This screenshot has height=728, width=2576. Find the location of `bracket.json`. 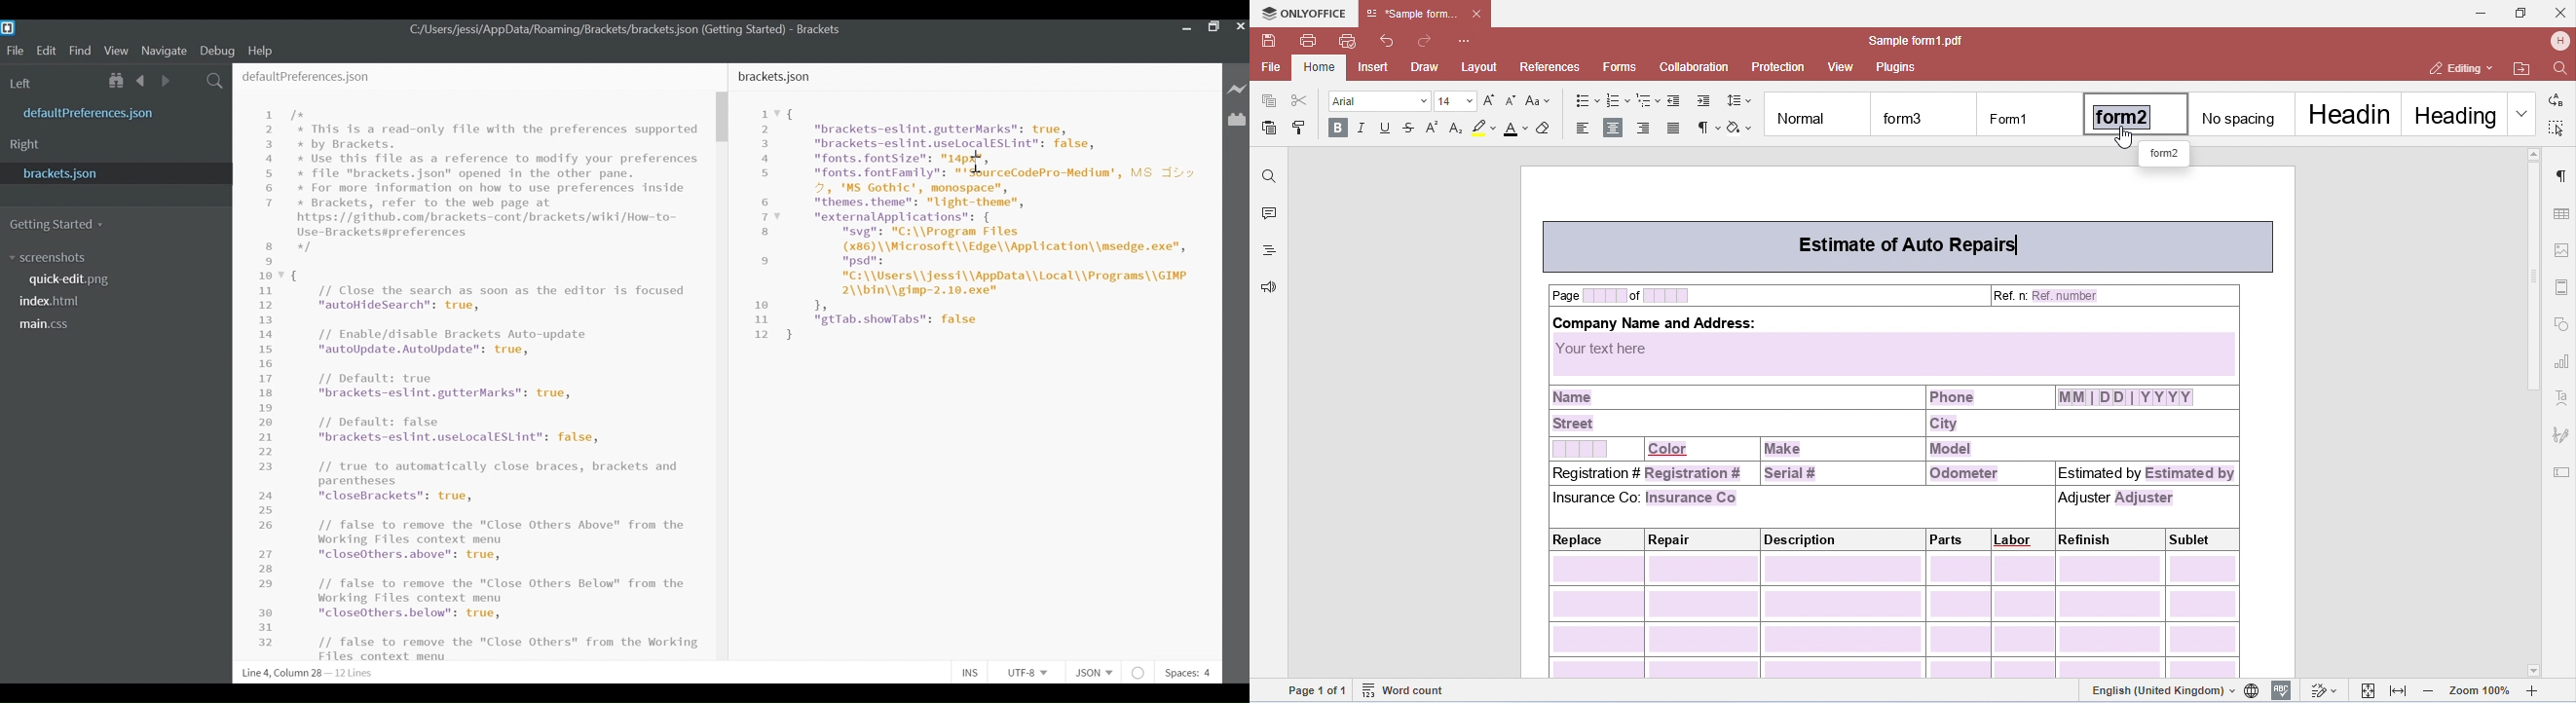

bracket.json is located at coordinates (777, 77).